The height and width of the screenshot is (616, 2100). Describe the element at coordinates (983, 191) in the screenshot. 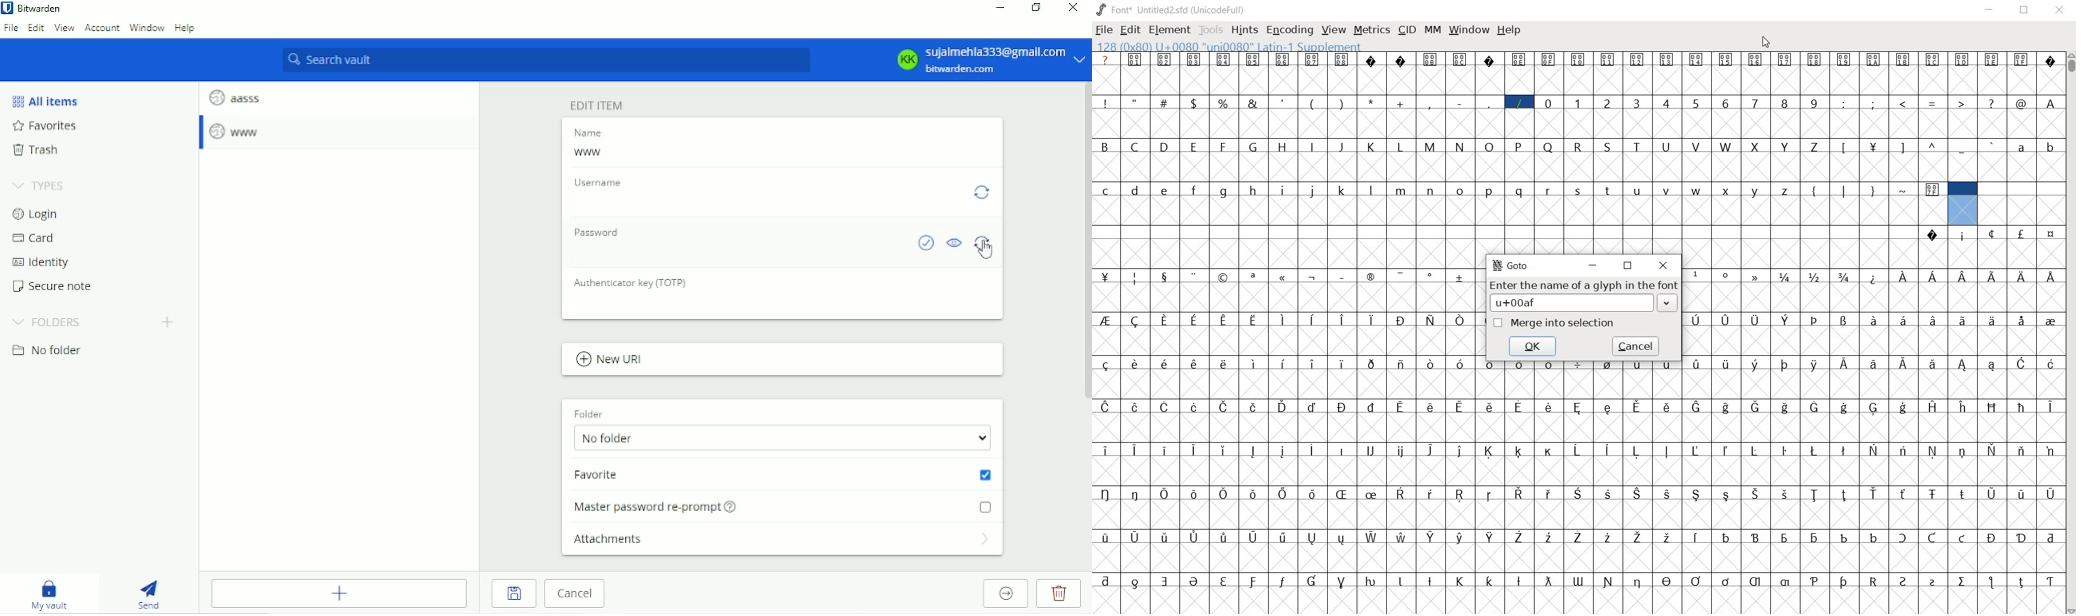

I see `Generate username` at that location.